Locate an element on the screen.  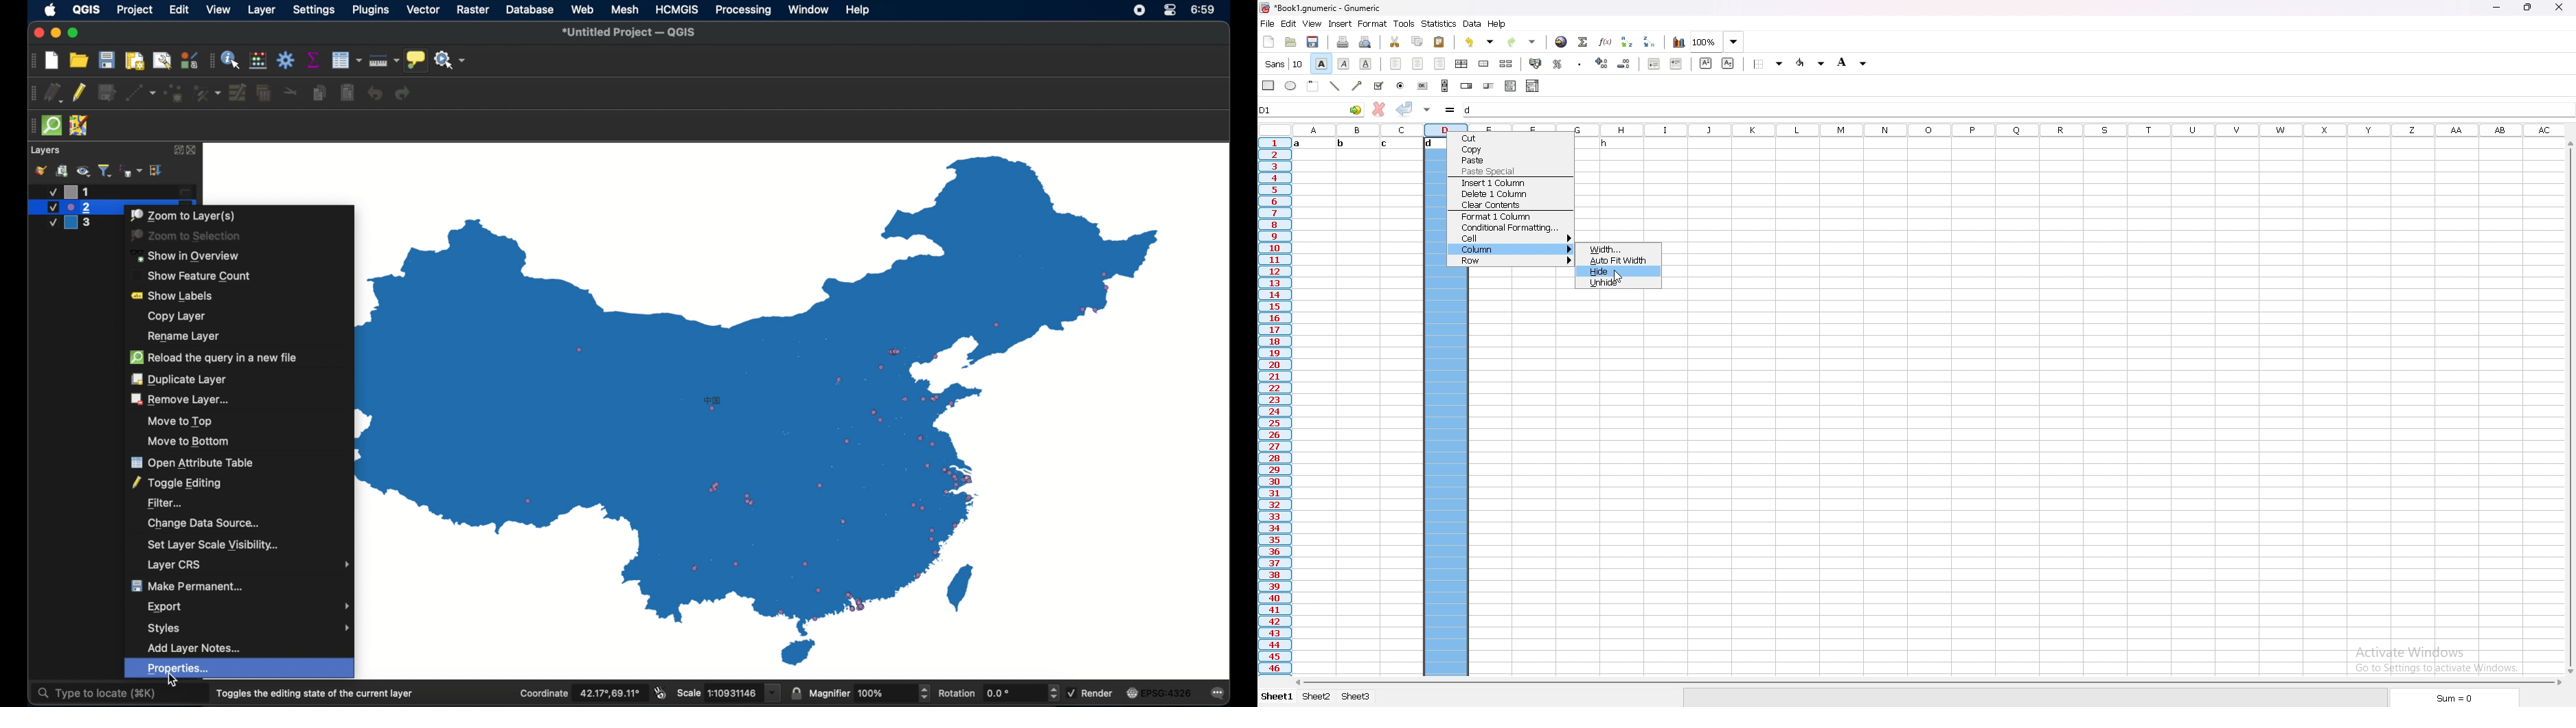
summation is located at coordinates (1584, 42).